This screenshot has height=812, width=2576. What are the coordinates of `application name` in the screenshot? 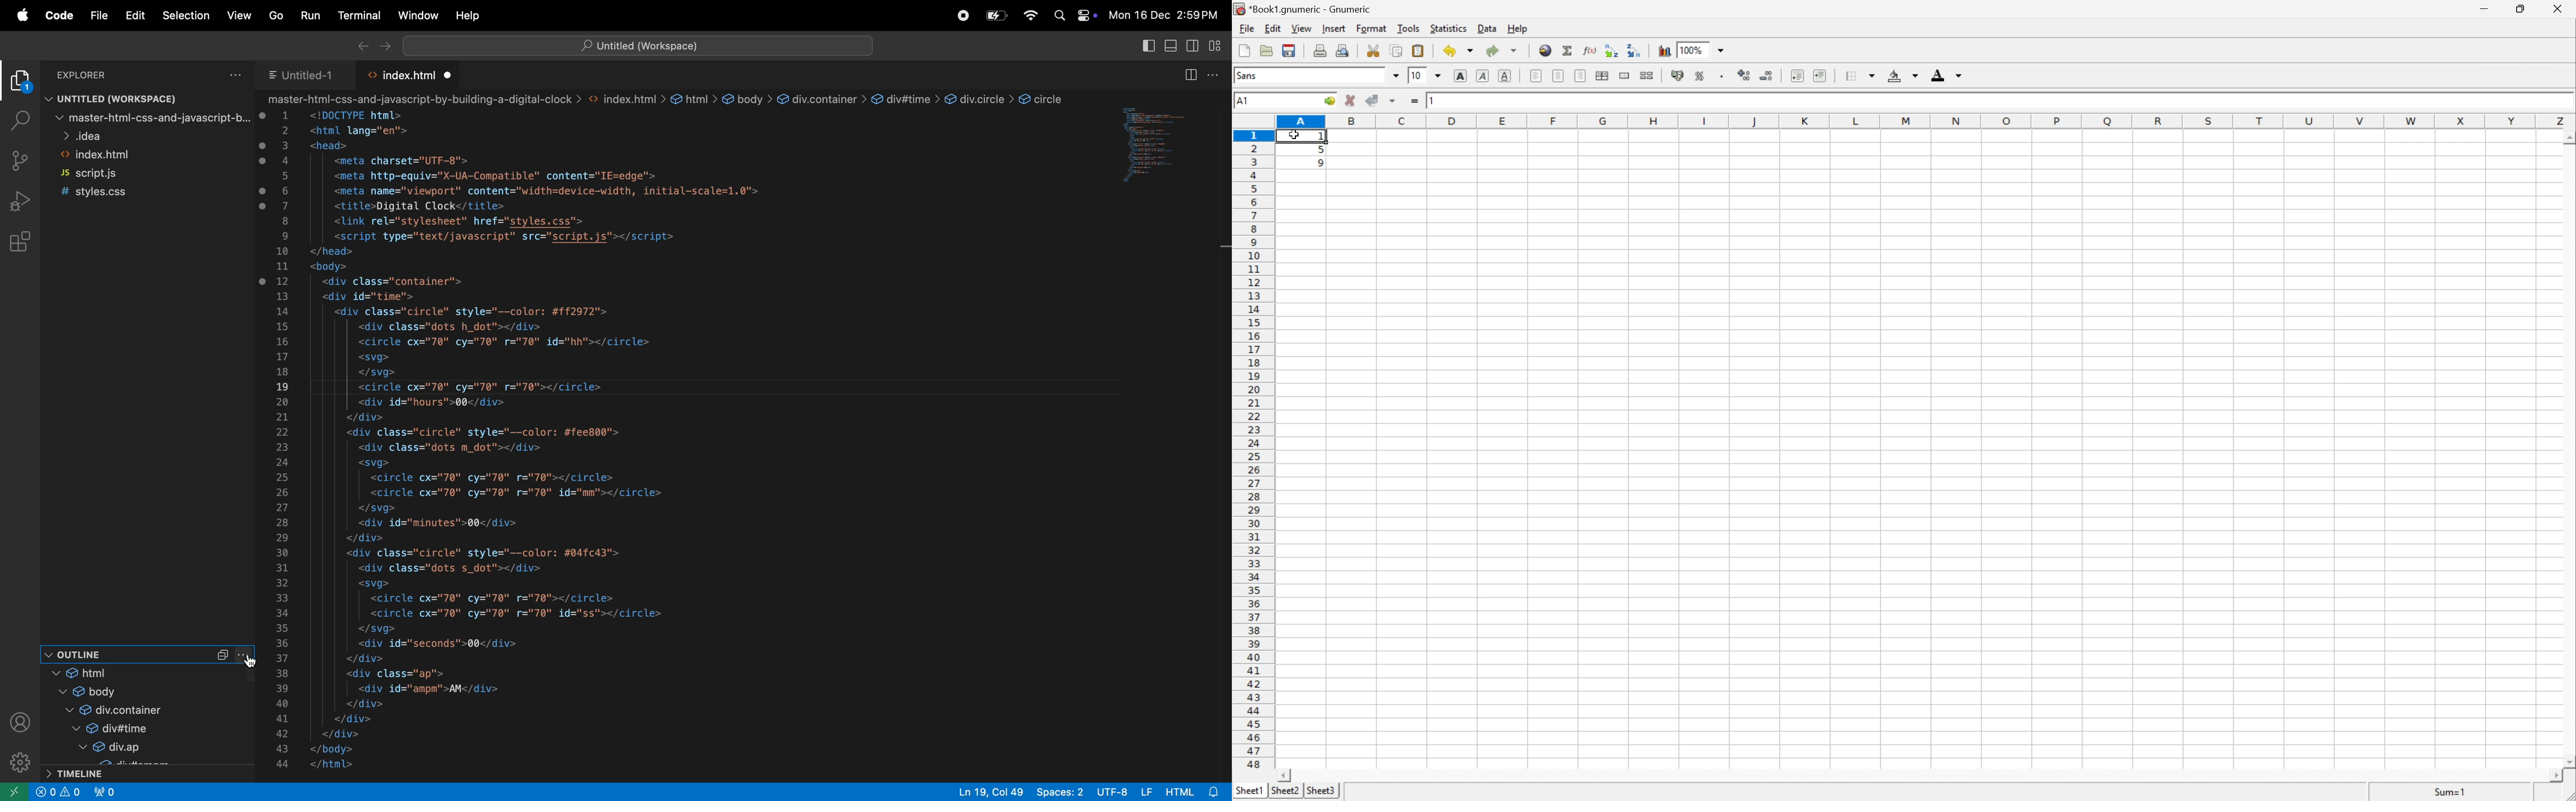 It's located at (1306, 7).